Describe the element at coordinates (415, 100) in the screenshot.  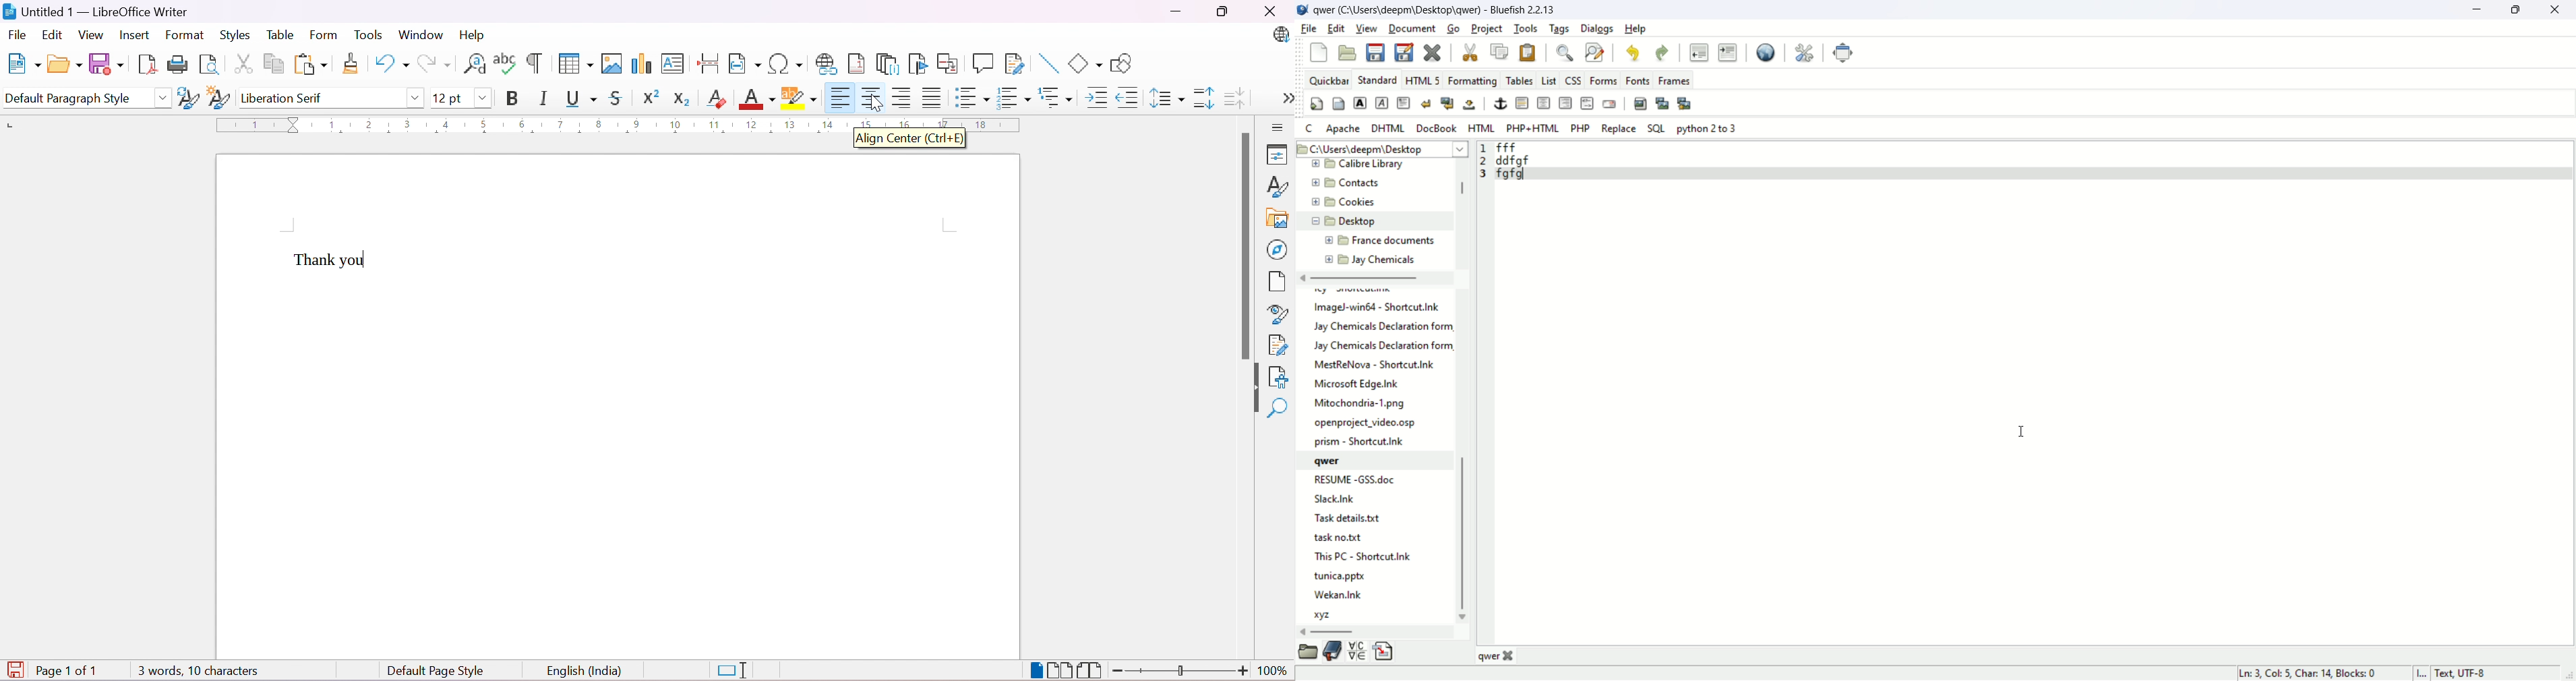
I see `Drop Down` at that location.